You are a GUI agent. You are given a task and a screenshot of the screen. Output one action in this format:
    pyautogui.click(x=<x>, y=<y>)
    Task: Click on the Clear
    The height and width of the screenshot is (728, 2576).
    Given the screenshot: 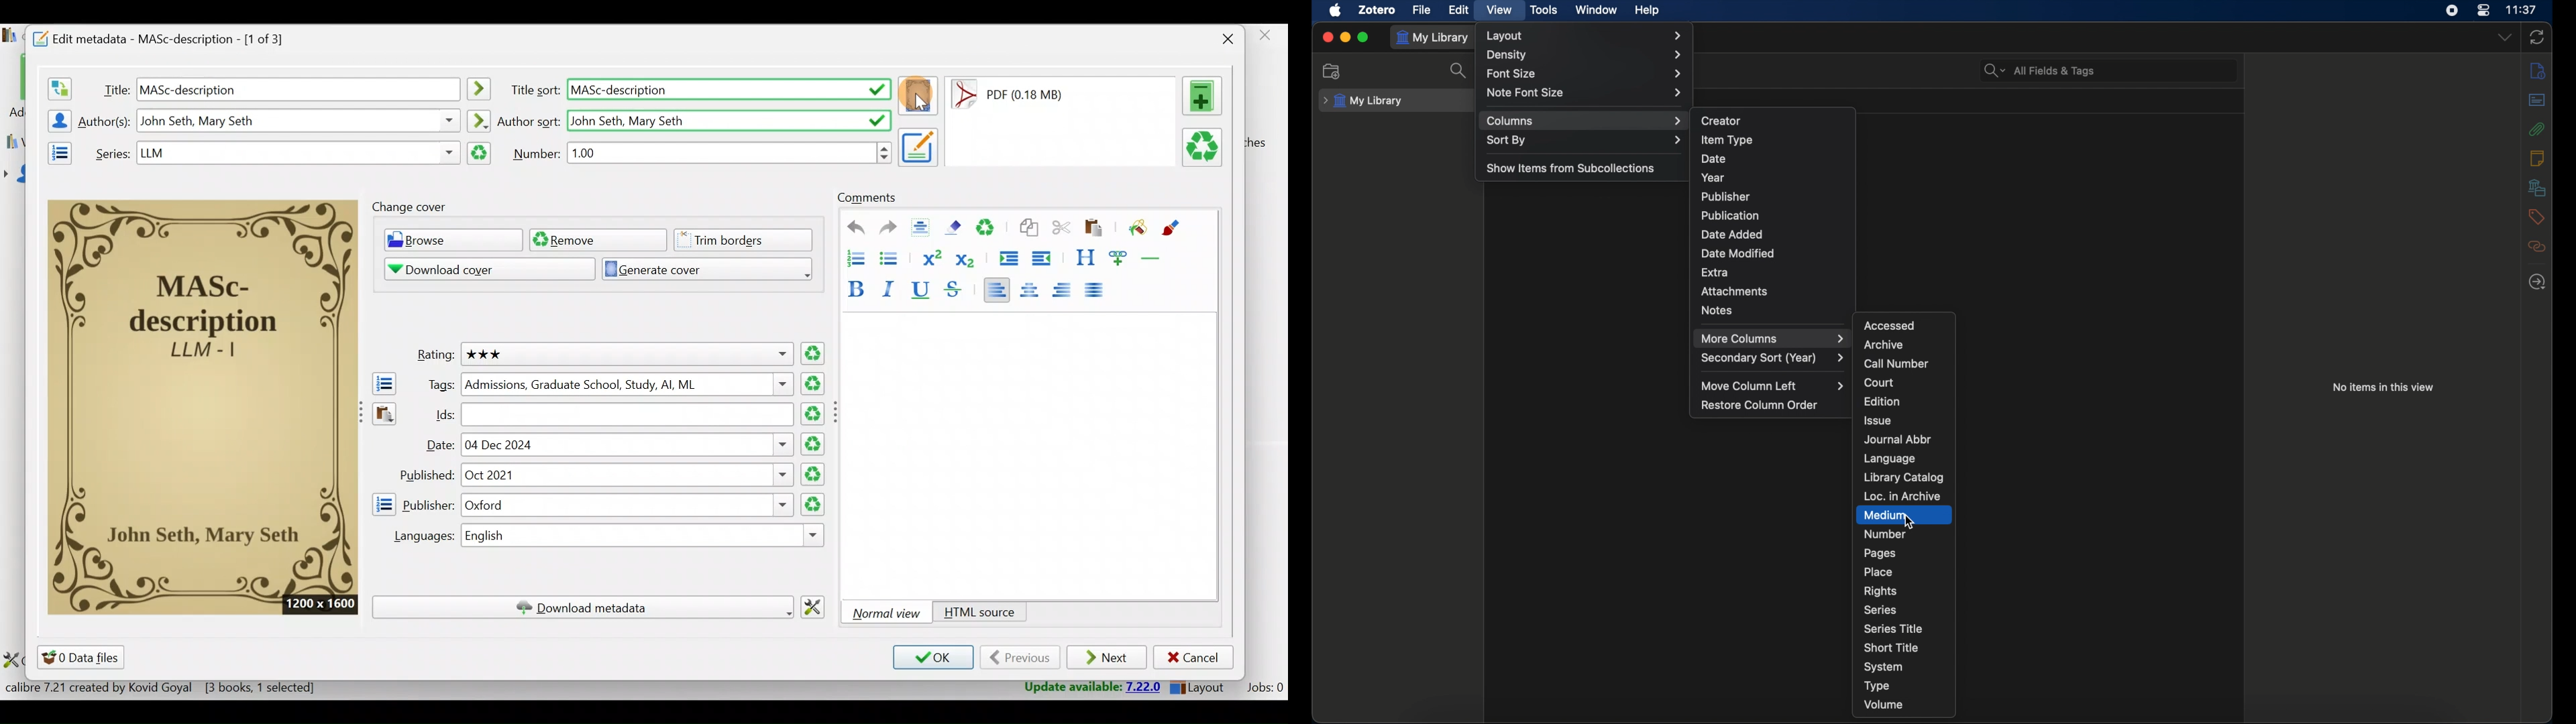 What is the action you would take?
    pyautogui.click(x=991, y=229)
    